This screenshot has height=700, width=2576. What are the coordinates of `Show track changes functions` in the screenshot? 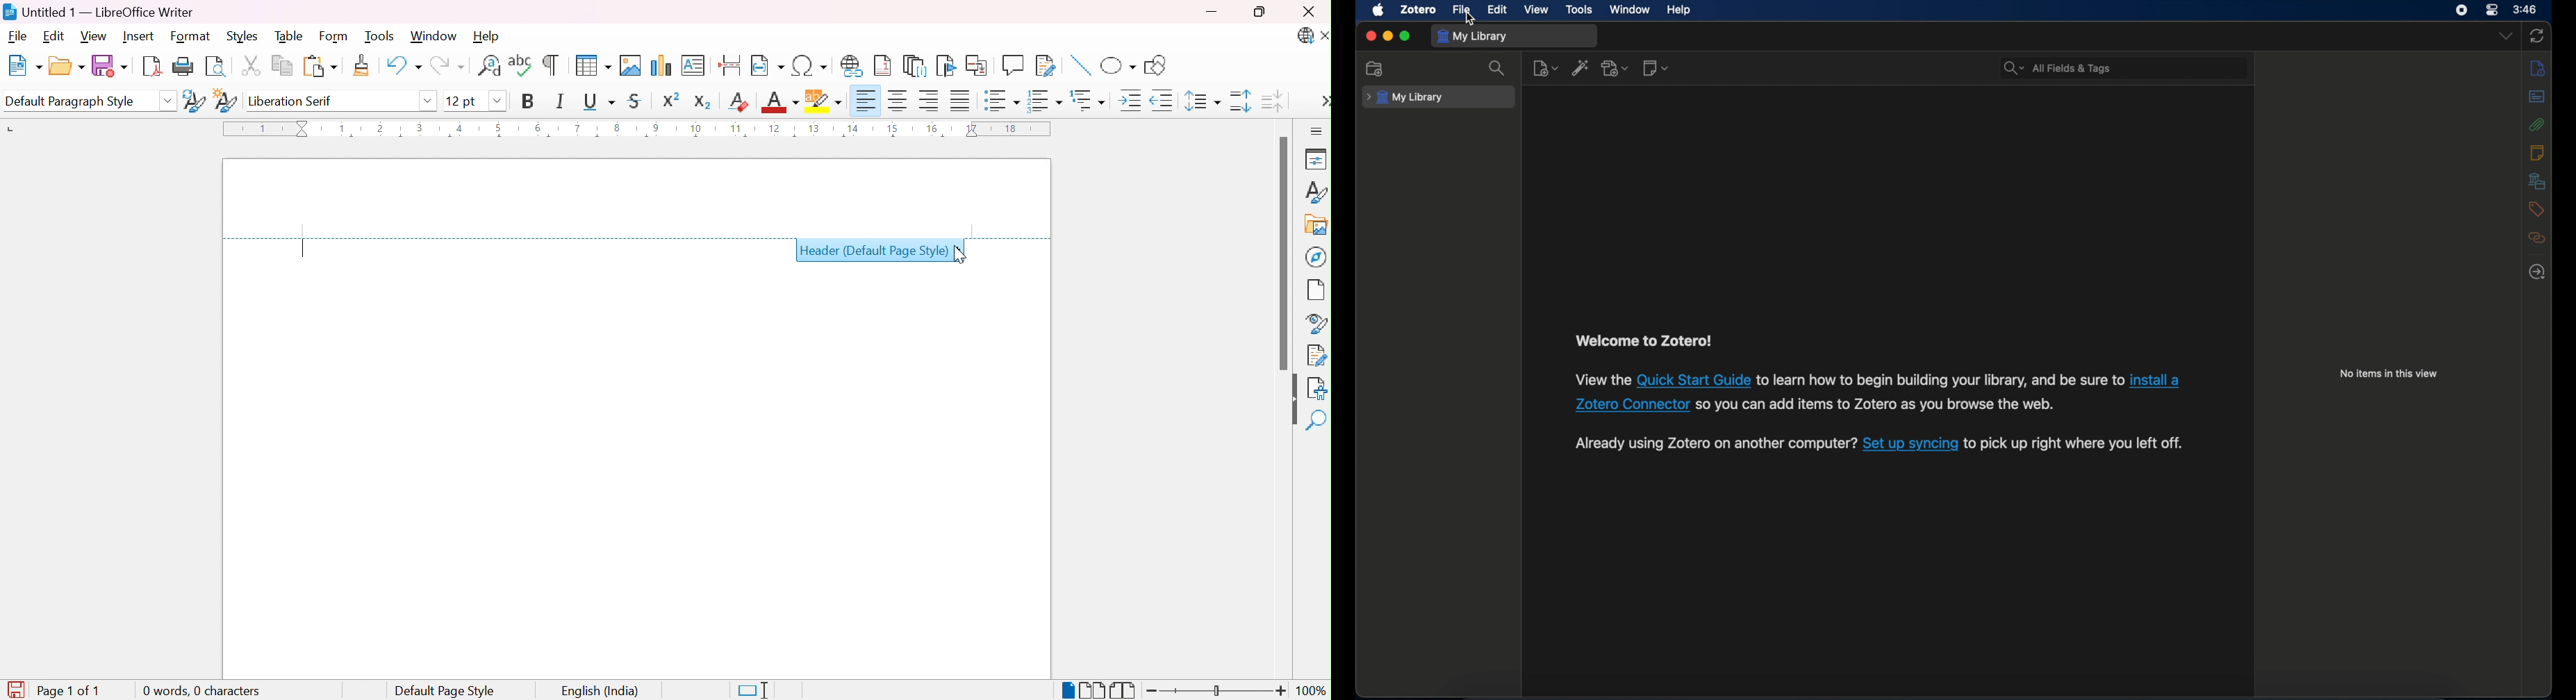 It's located at (1044, 65).